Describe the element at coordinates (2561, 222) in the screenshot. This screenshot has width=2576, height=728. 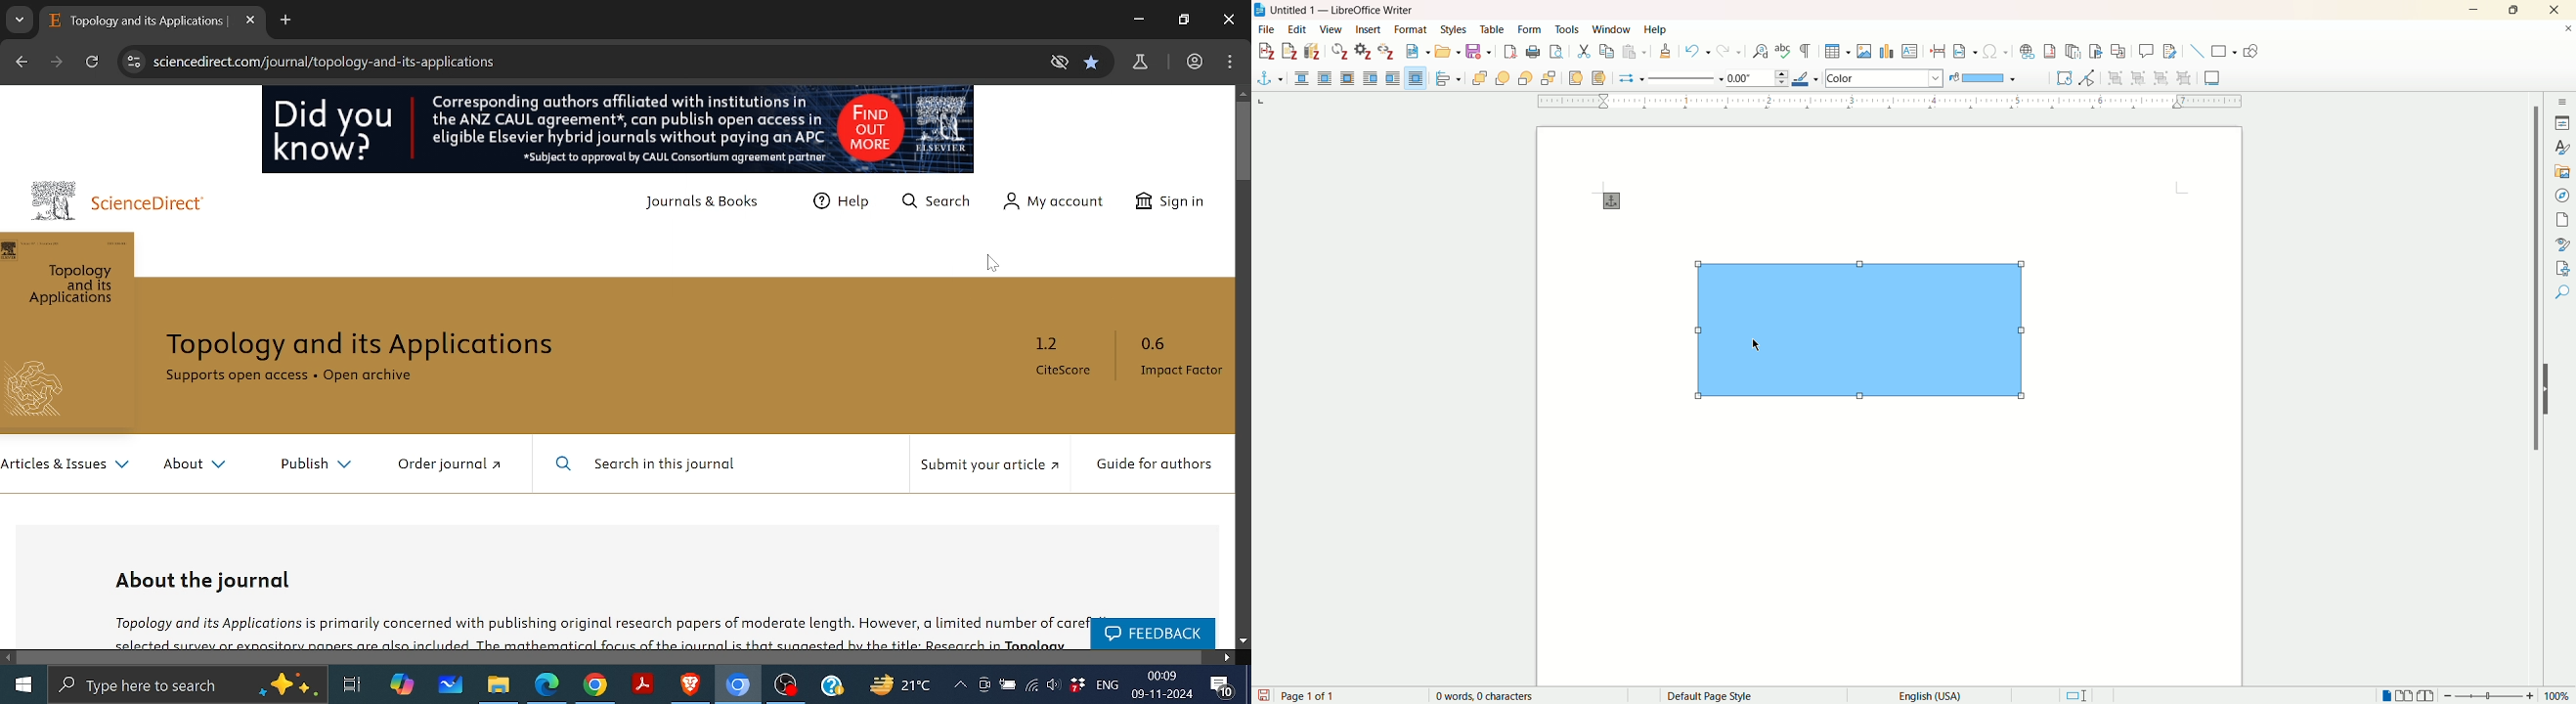
I see `page` at that location.